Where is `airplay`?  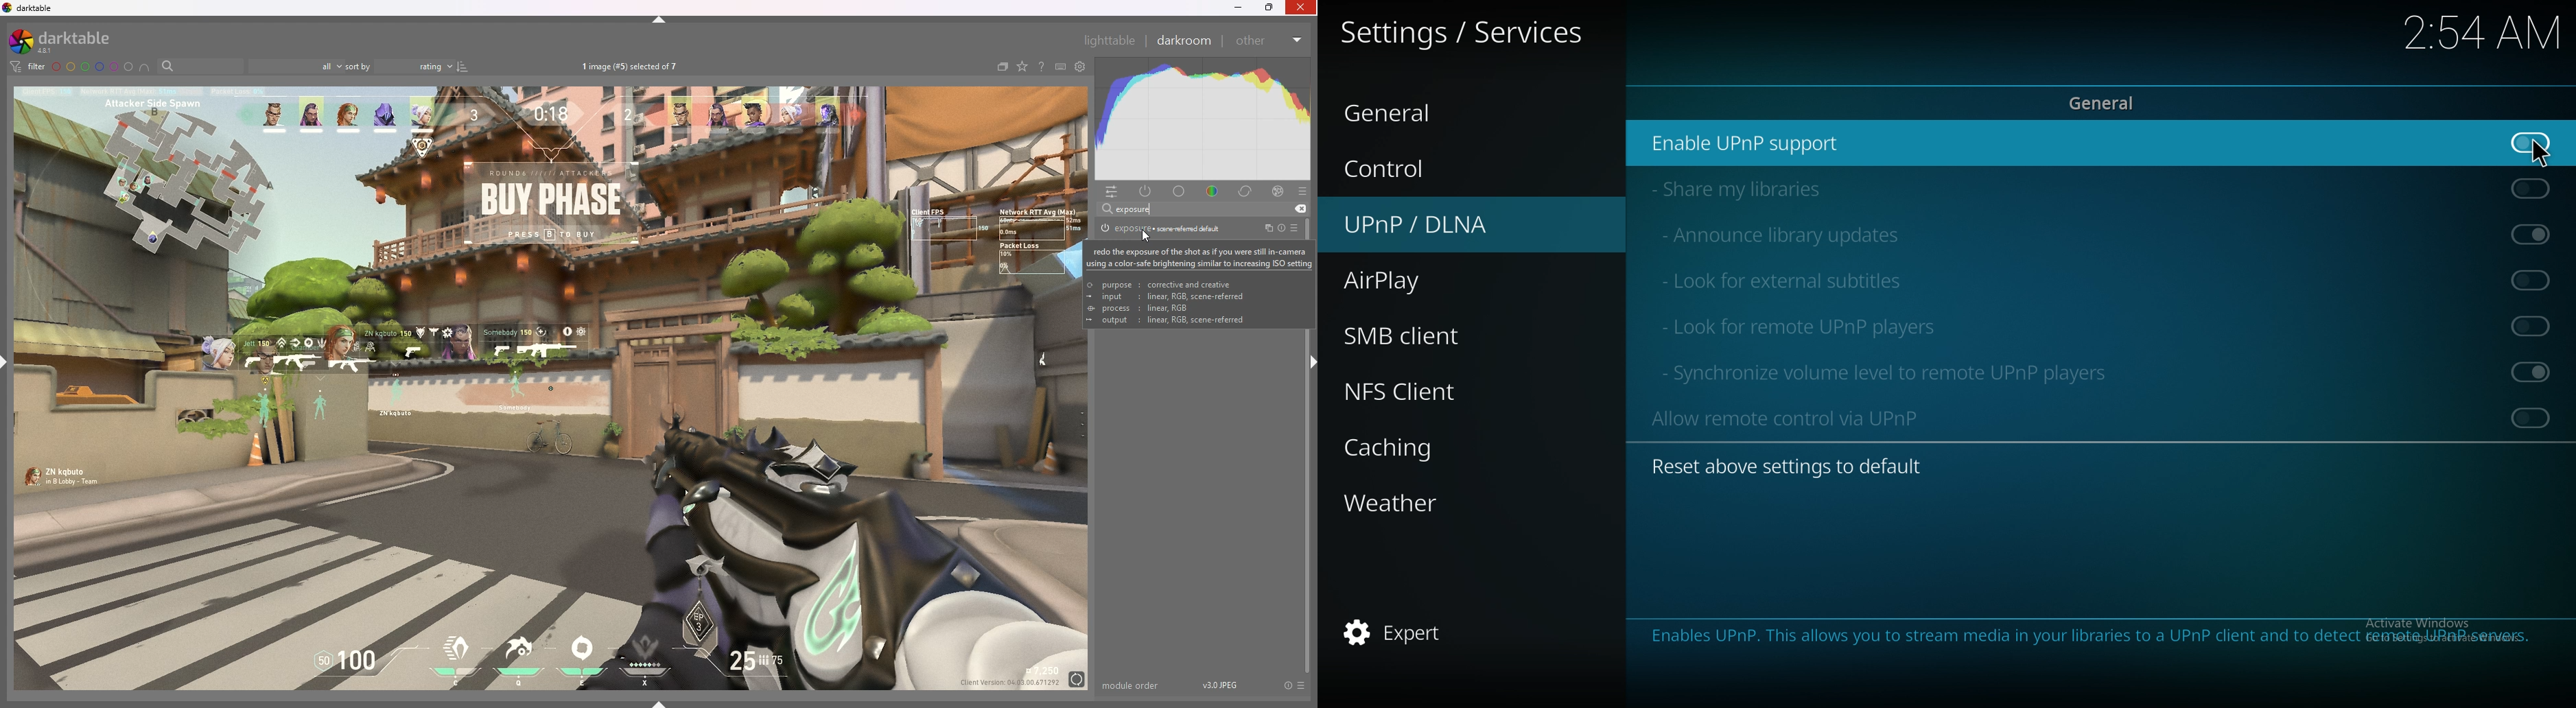
airplay is located at coordinates (1408, 283).